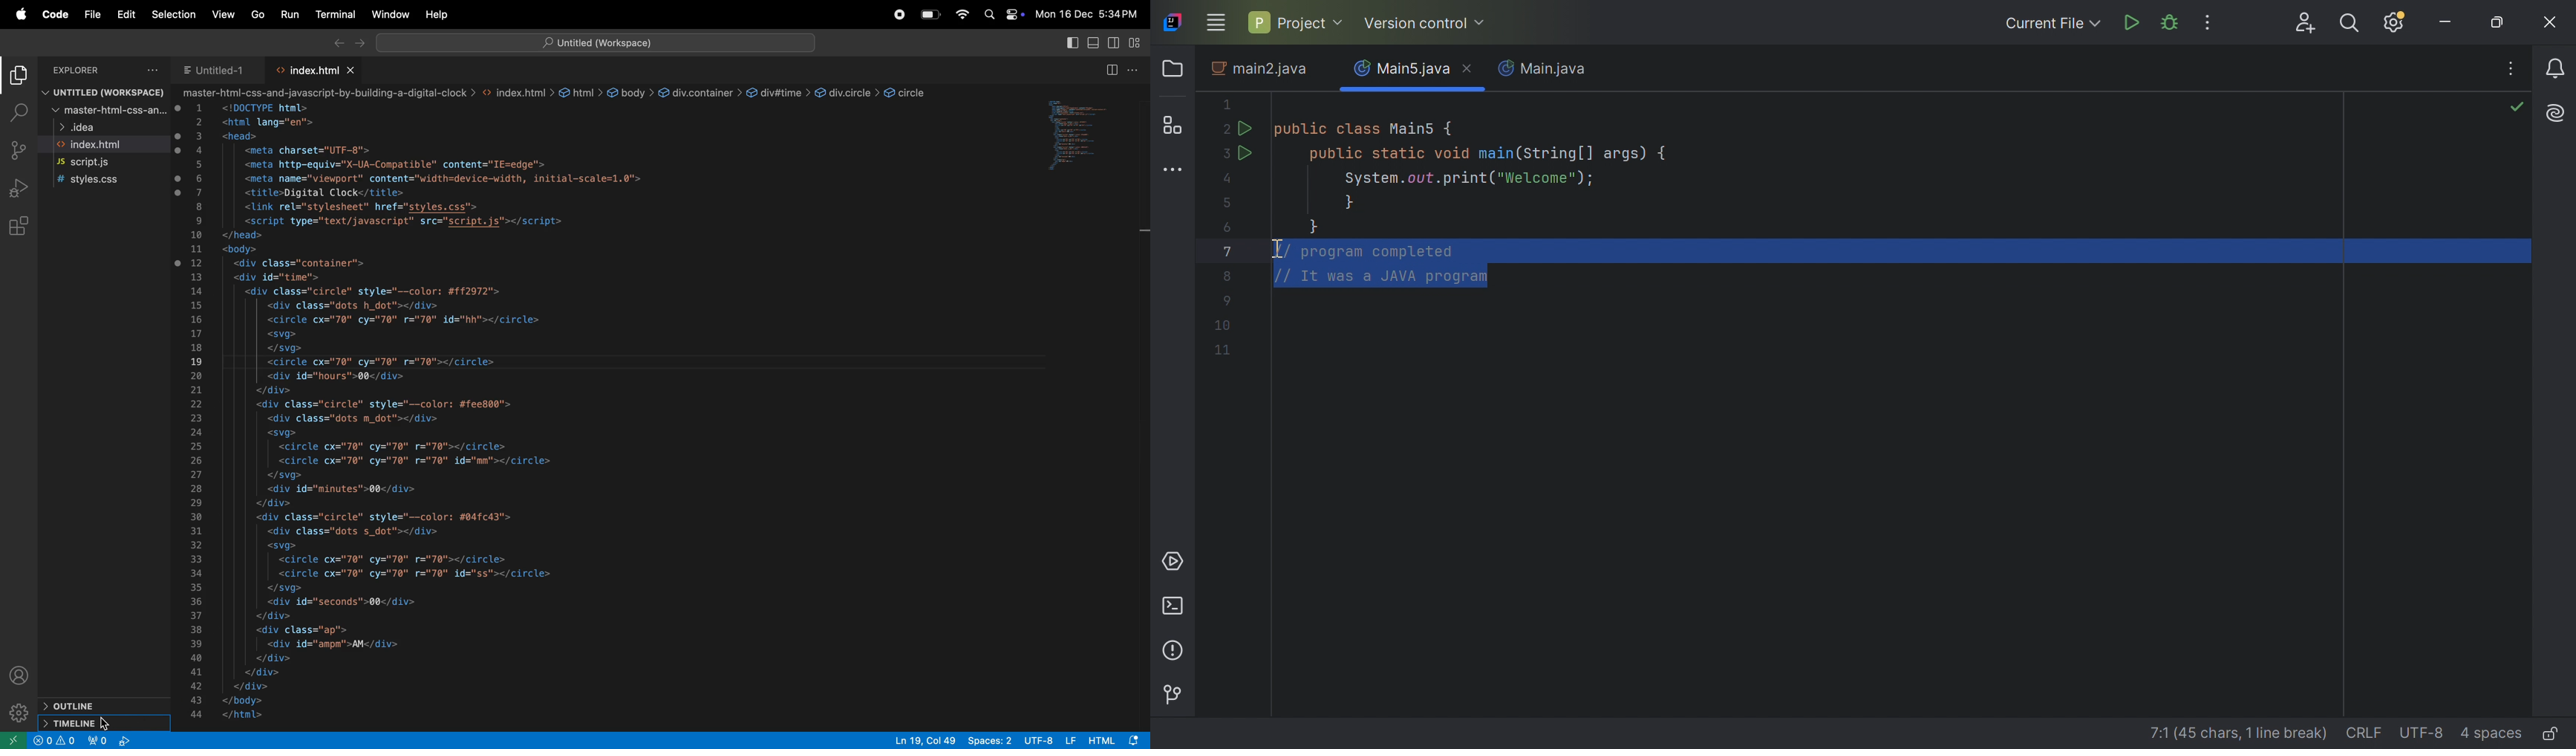 This screenshot has width=2576, height=756. I want to click on Mon 16 Dec 5:34 PM, so click(1091, 13).